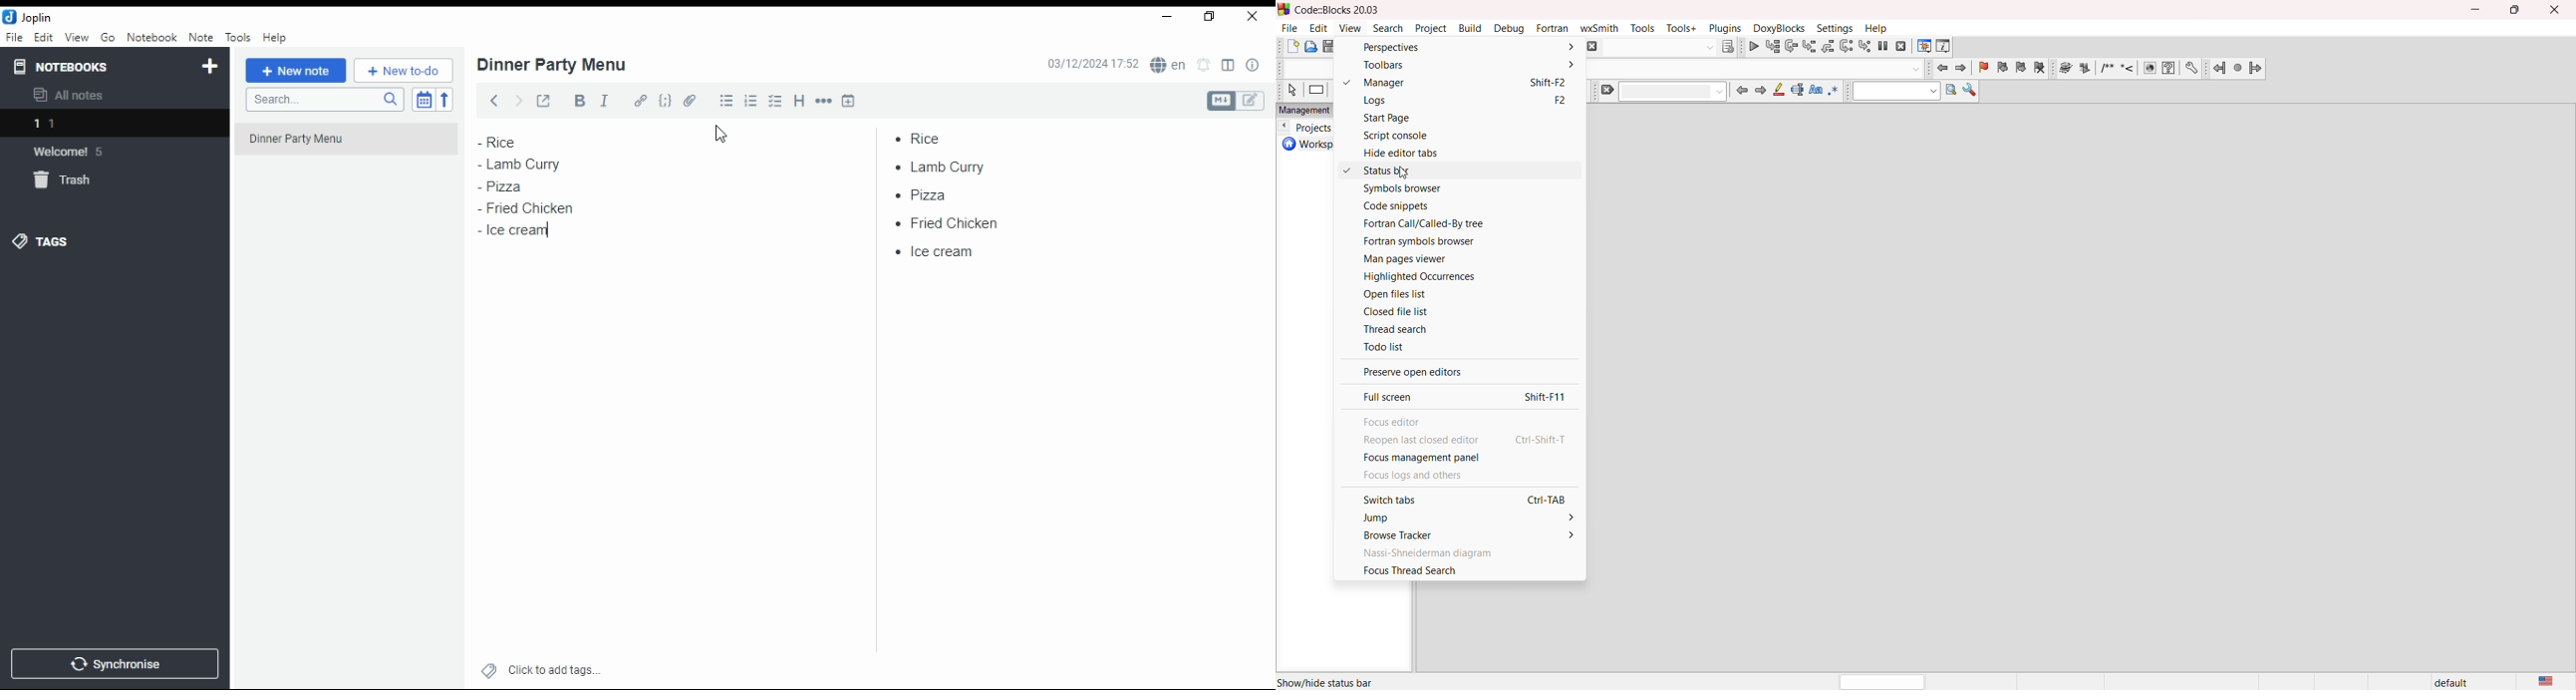 This screenshot has height=700, width=2576. I want to click on click to add tags, so click(552, 669).